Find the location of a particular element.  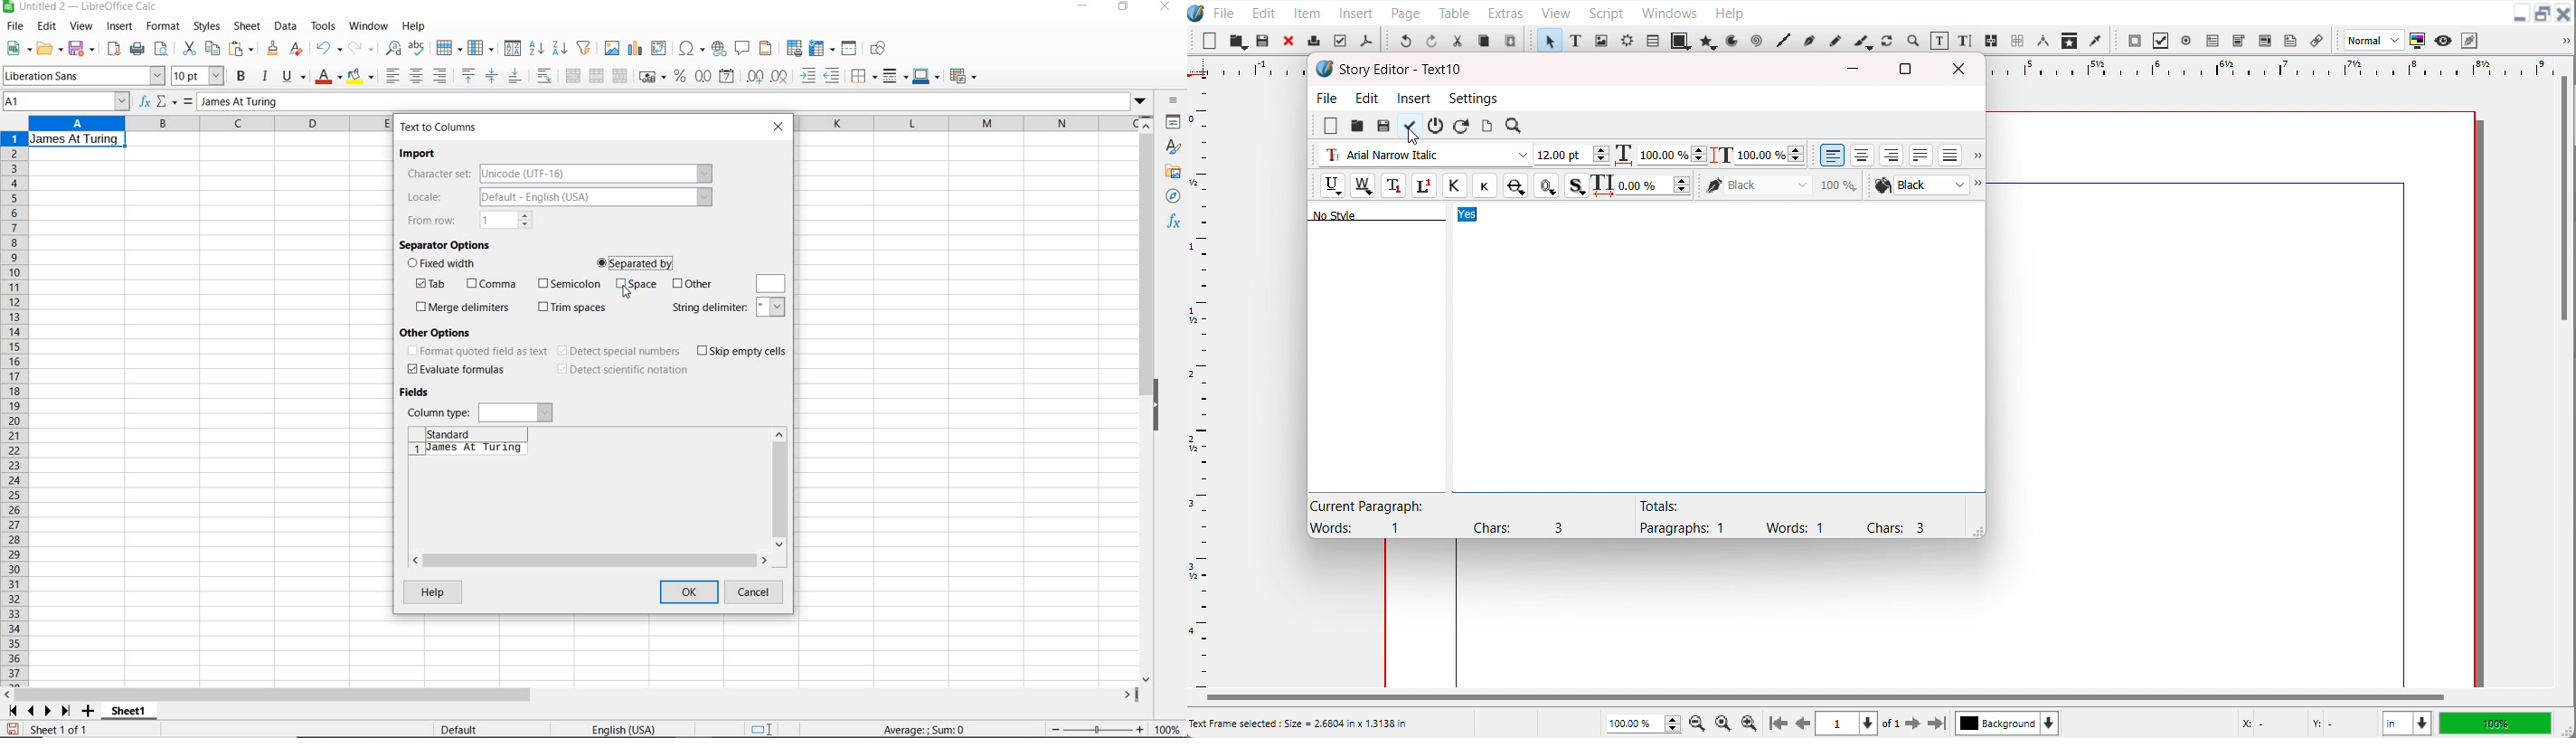

zoom out or zoom in is located at coordinates (1096, 728).